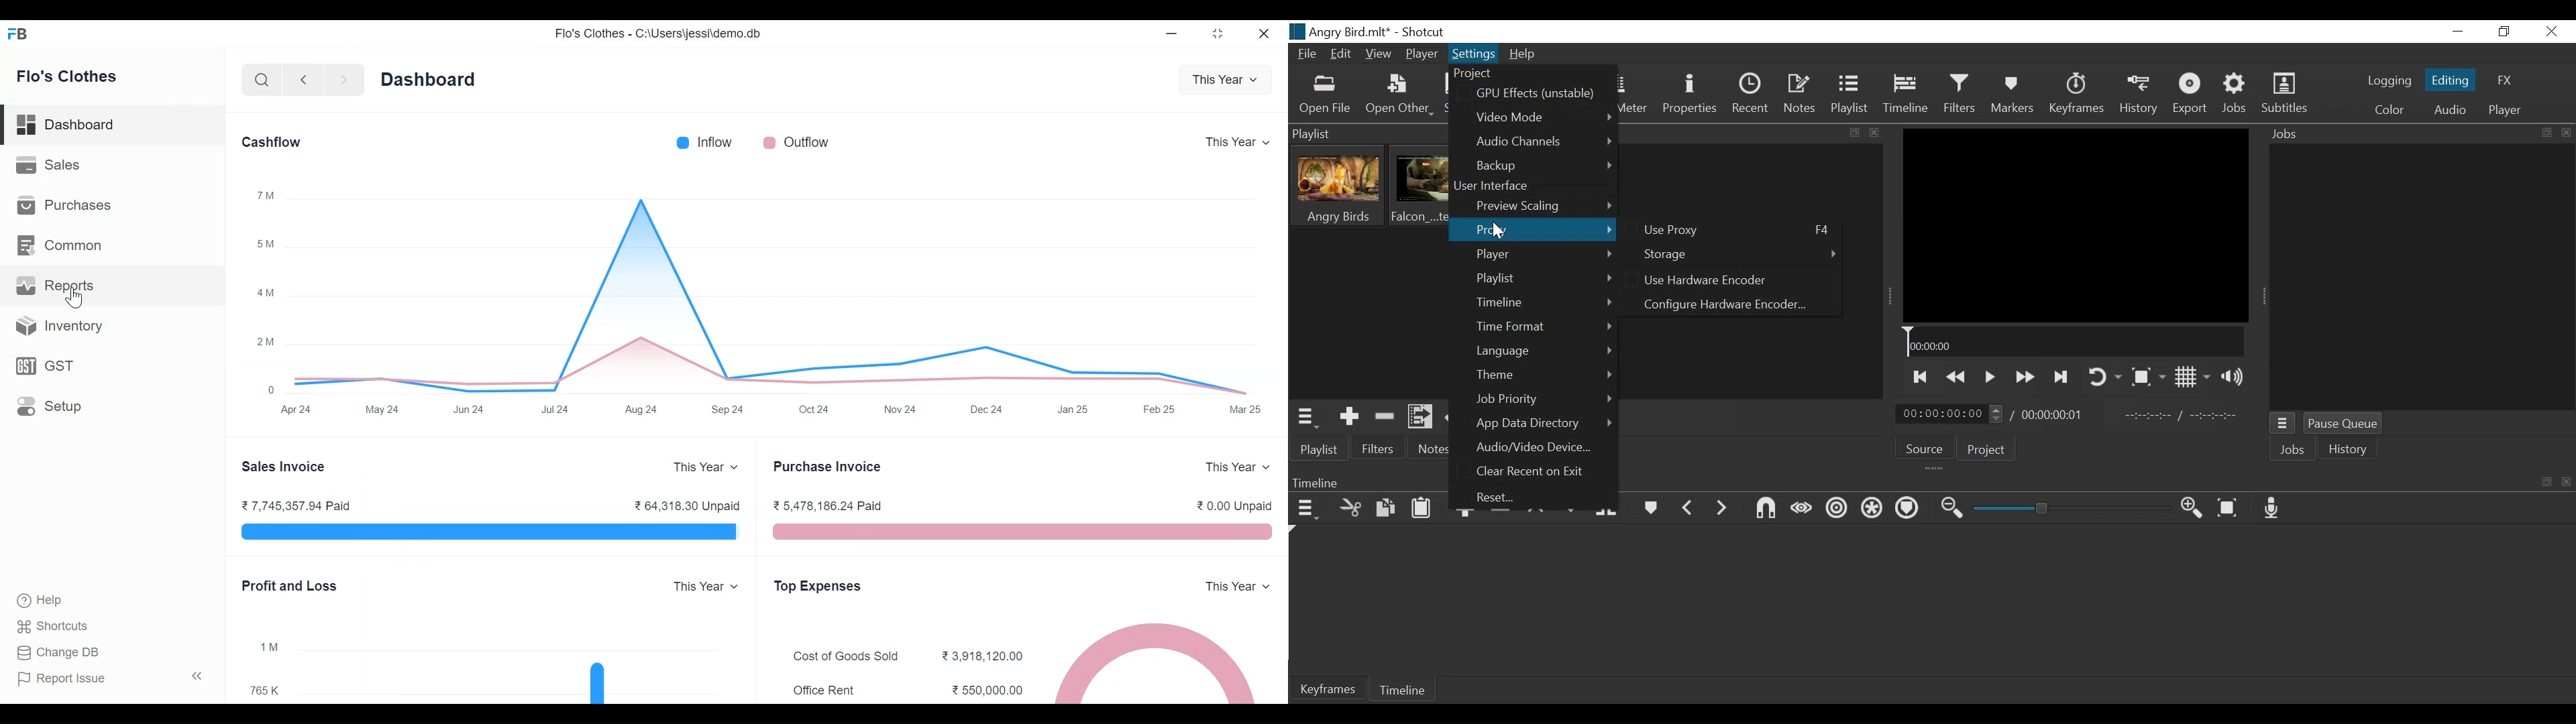 The height and width of the screenshot is (728, 2576). Describe the element at coordinates (18, 33) in the screenshot. I see `FB logo` at that location.